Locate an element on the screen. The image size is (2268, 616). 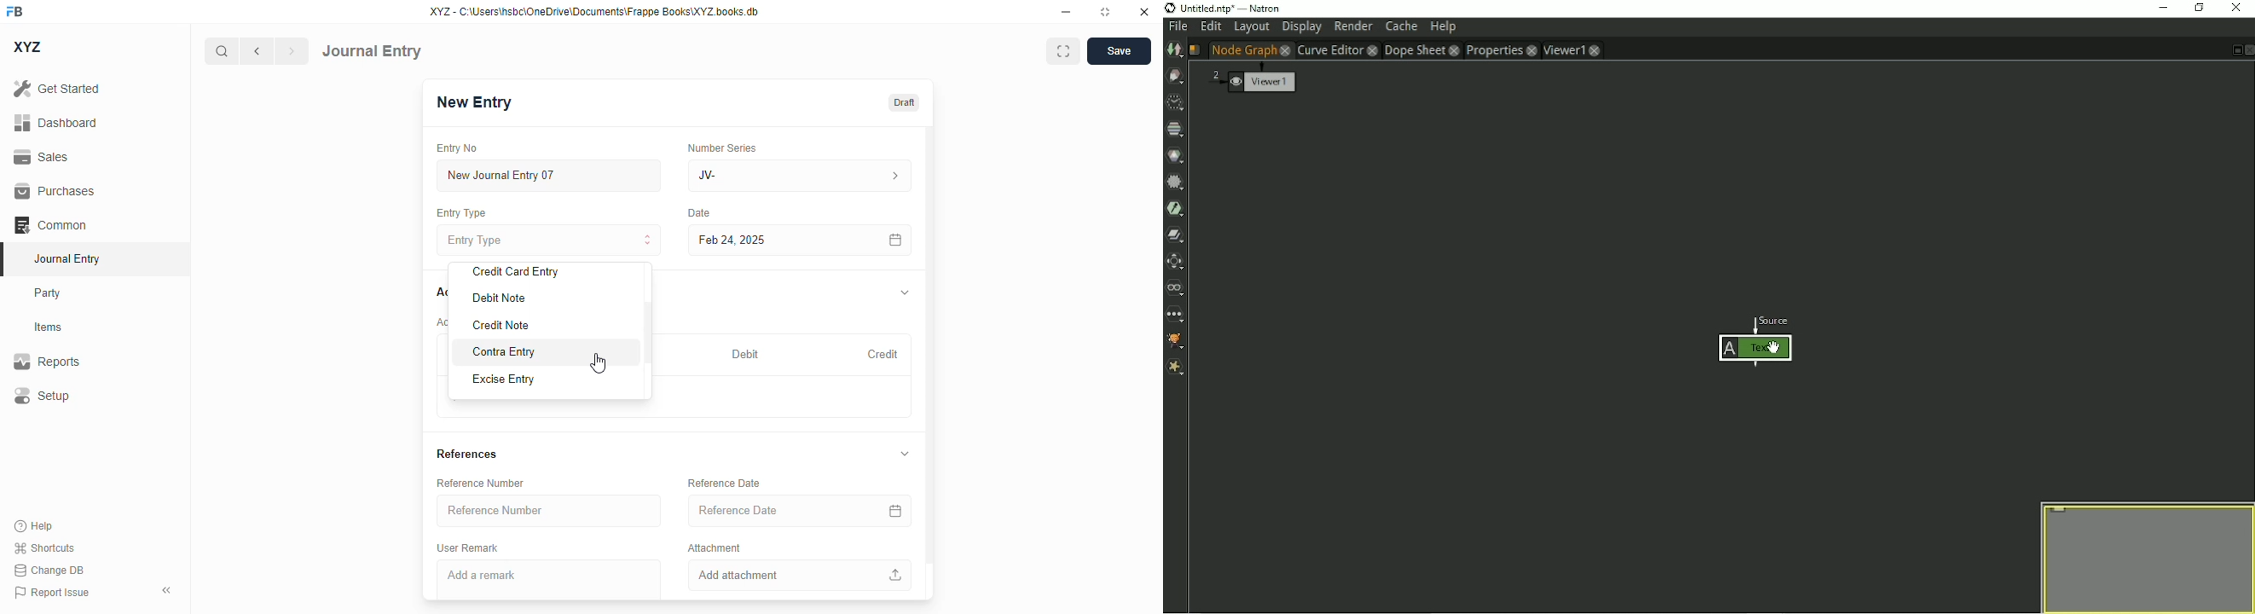
number series is located at coordinates (724, 148).